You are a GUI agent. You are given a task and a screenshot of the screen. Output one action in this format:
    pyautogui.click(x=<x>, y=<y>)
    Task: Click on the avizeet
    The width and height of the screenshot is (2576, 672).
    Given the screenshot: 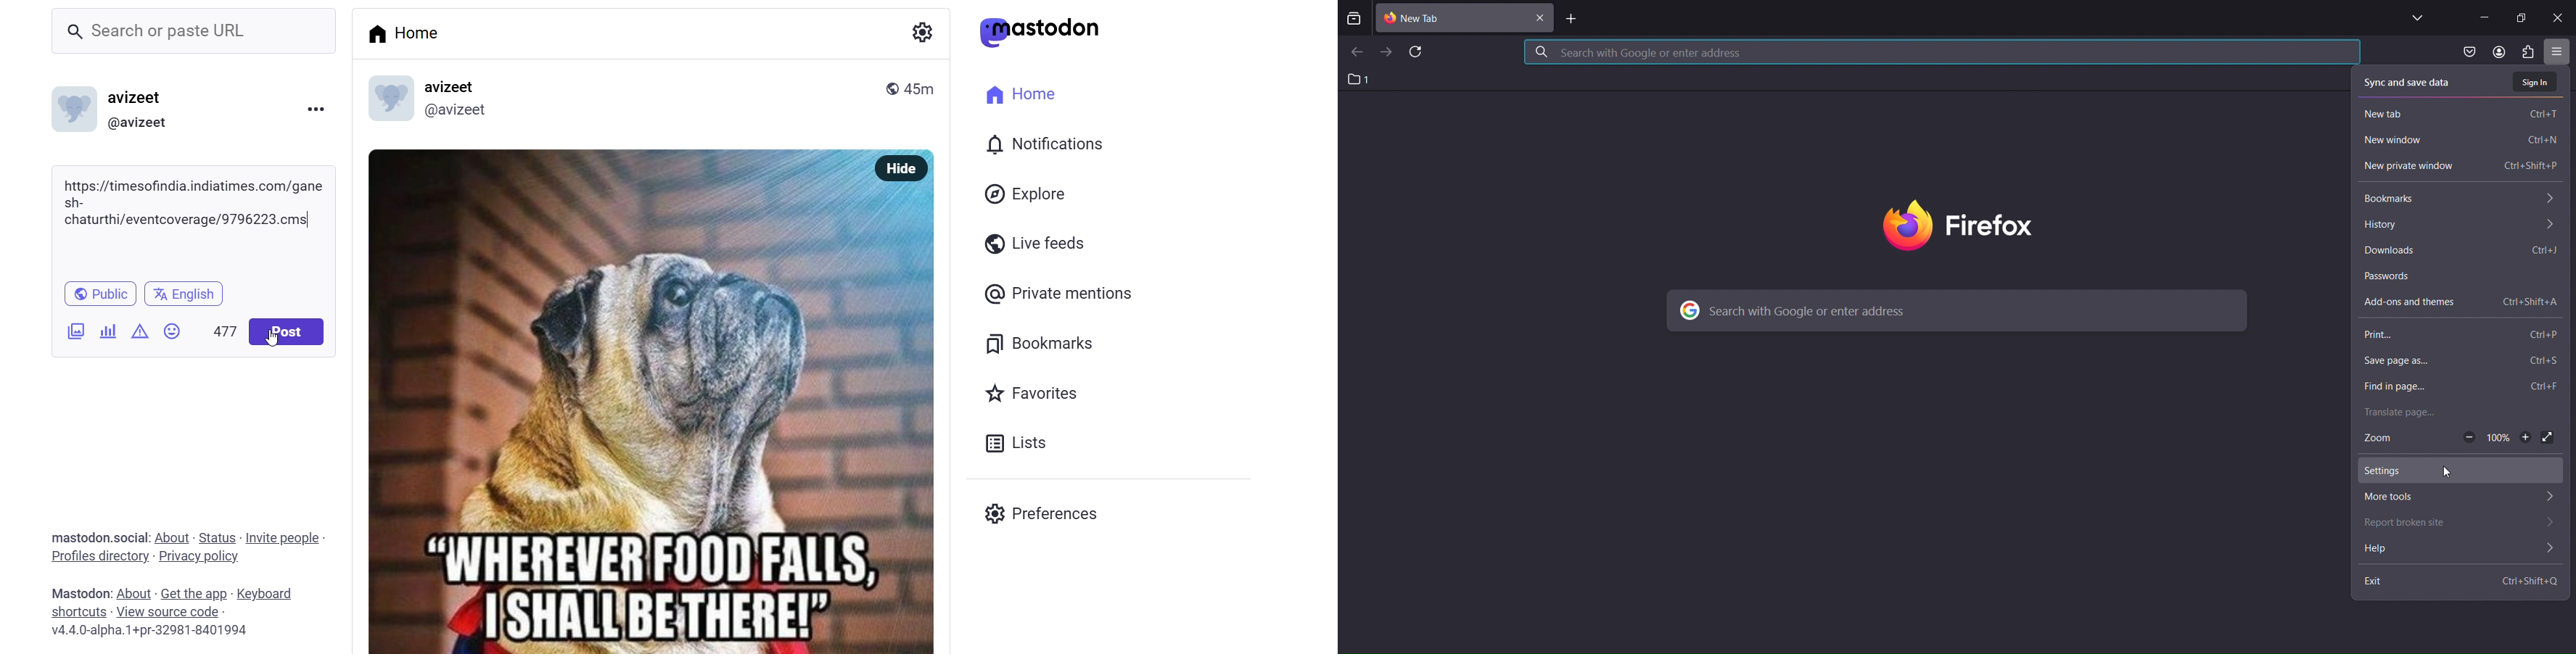 What is the action you would take?
    pyautogui.click(x=463, y=88)
    